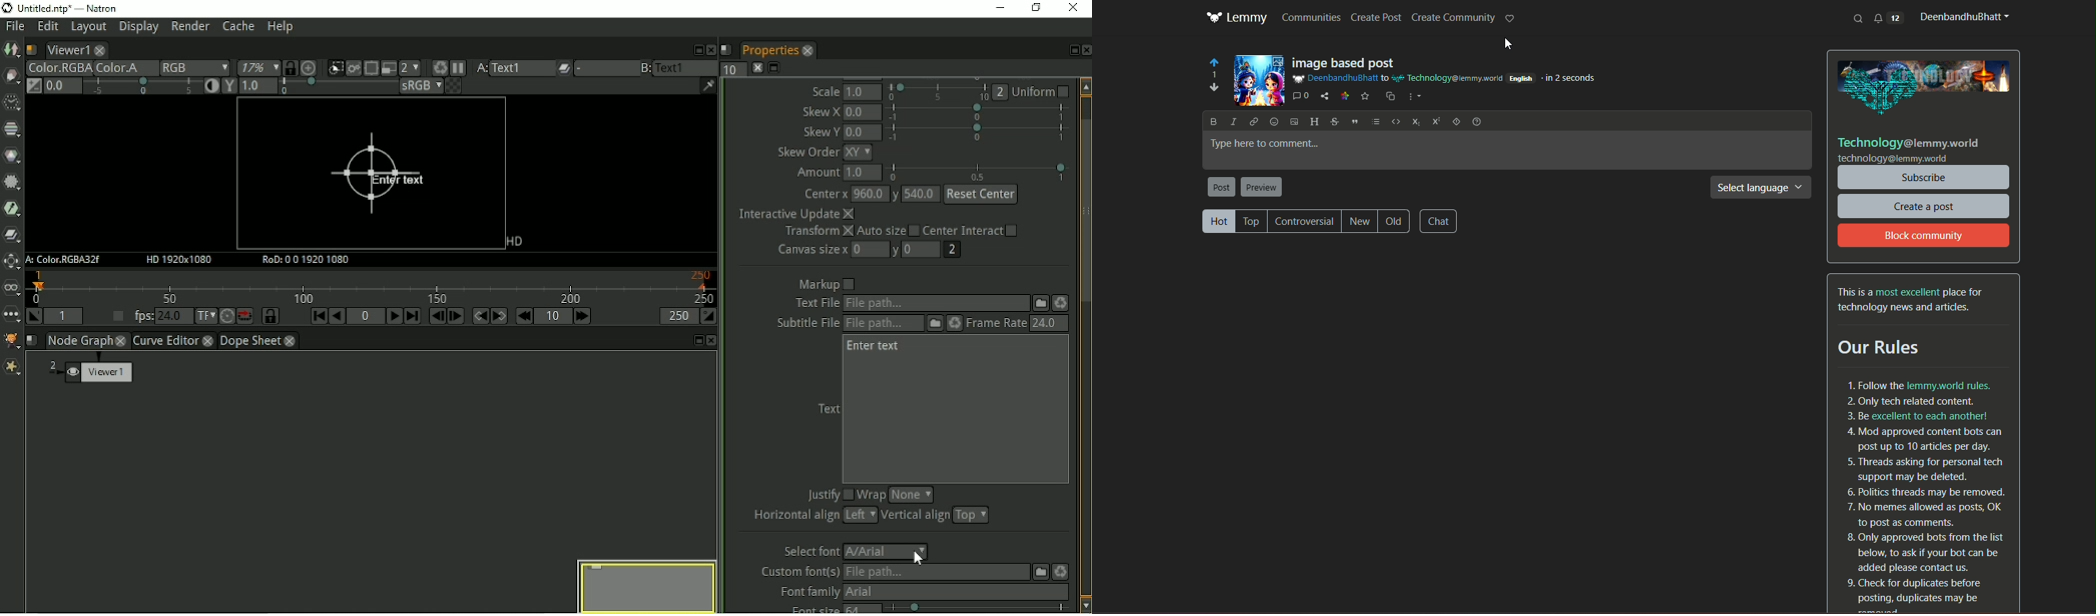  What do you see at coordinates (1414, 121) in the screenshot?
I see `subscript` at bounding box center [1414, 121].